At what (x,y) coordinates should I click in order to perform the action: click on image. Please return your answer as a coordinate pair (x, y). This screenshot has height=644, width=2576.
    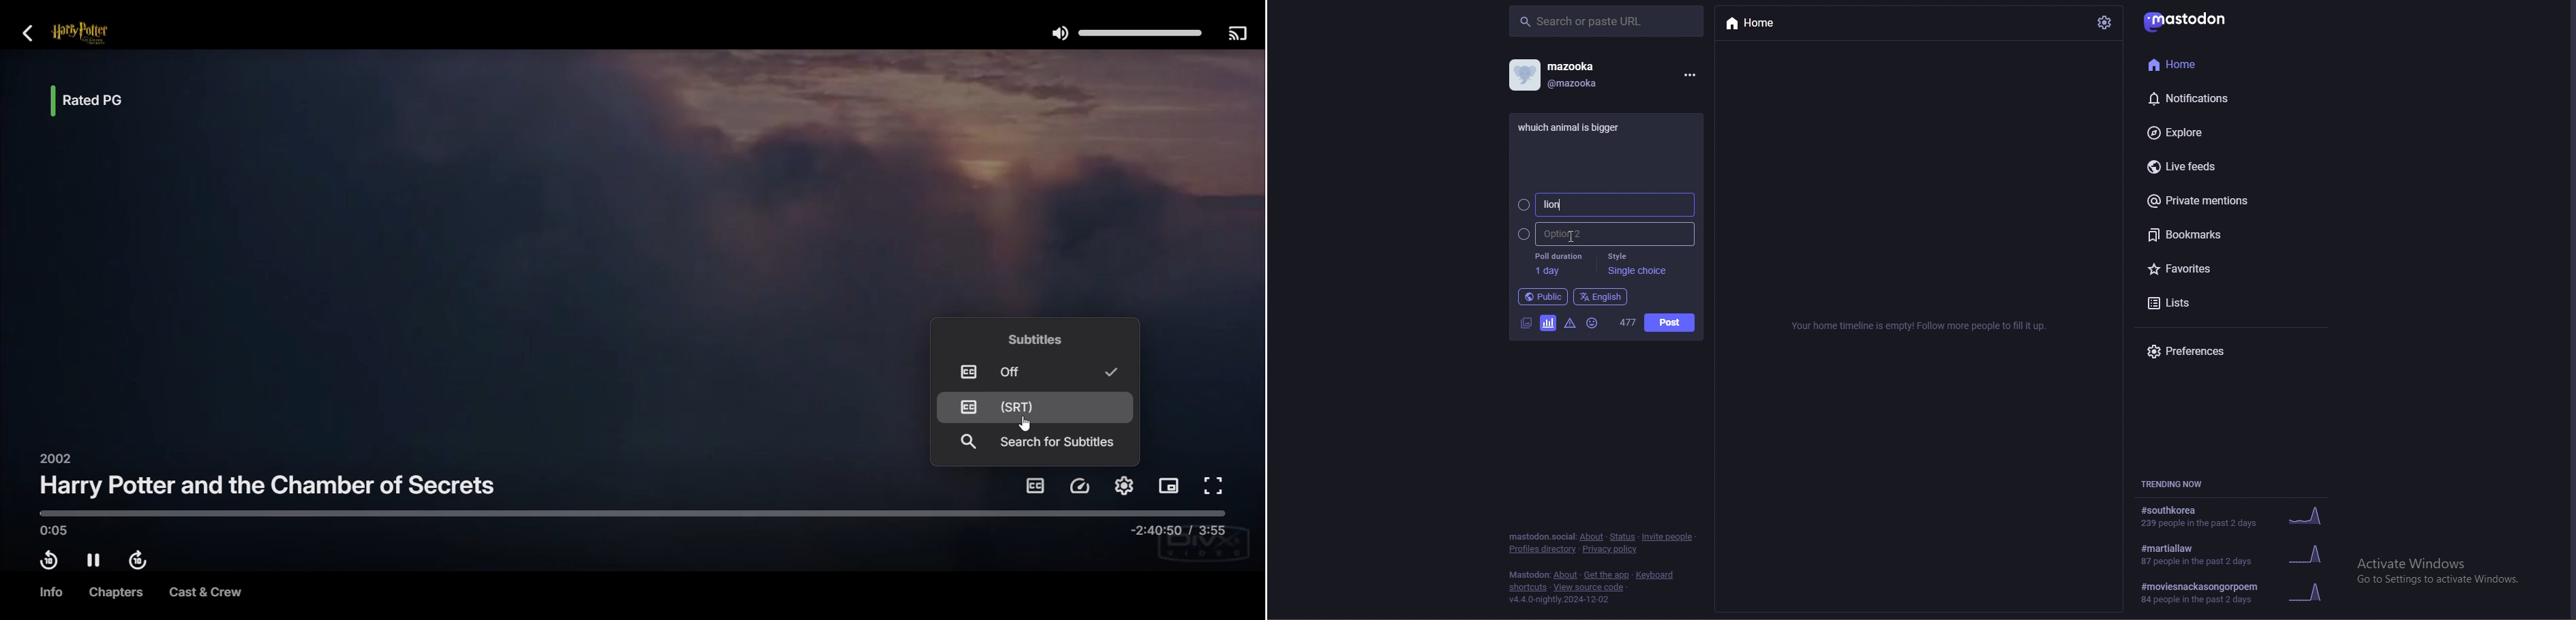
    Looking at the image, I should click on (1524, 324).